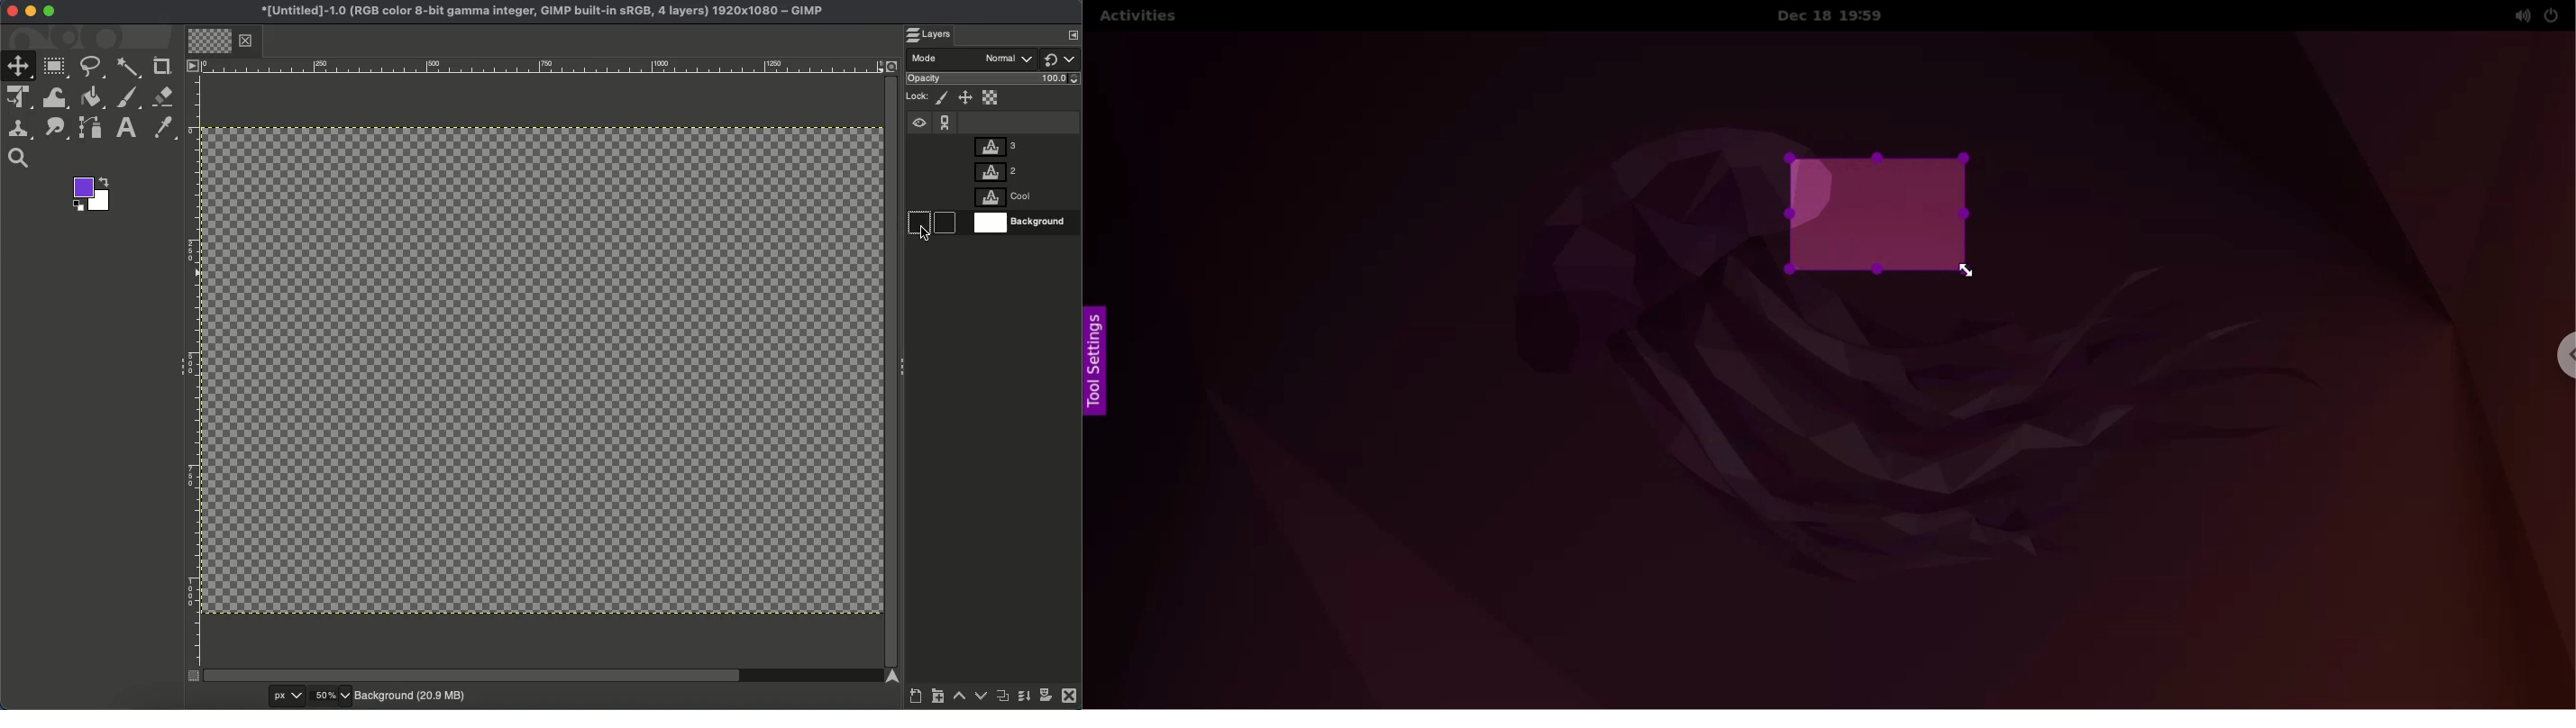 The width and height of the screenshot is (2576, 728). I want to click on Move tool, so click(19, 65).